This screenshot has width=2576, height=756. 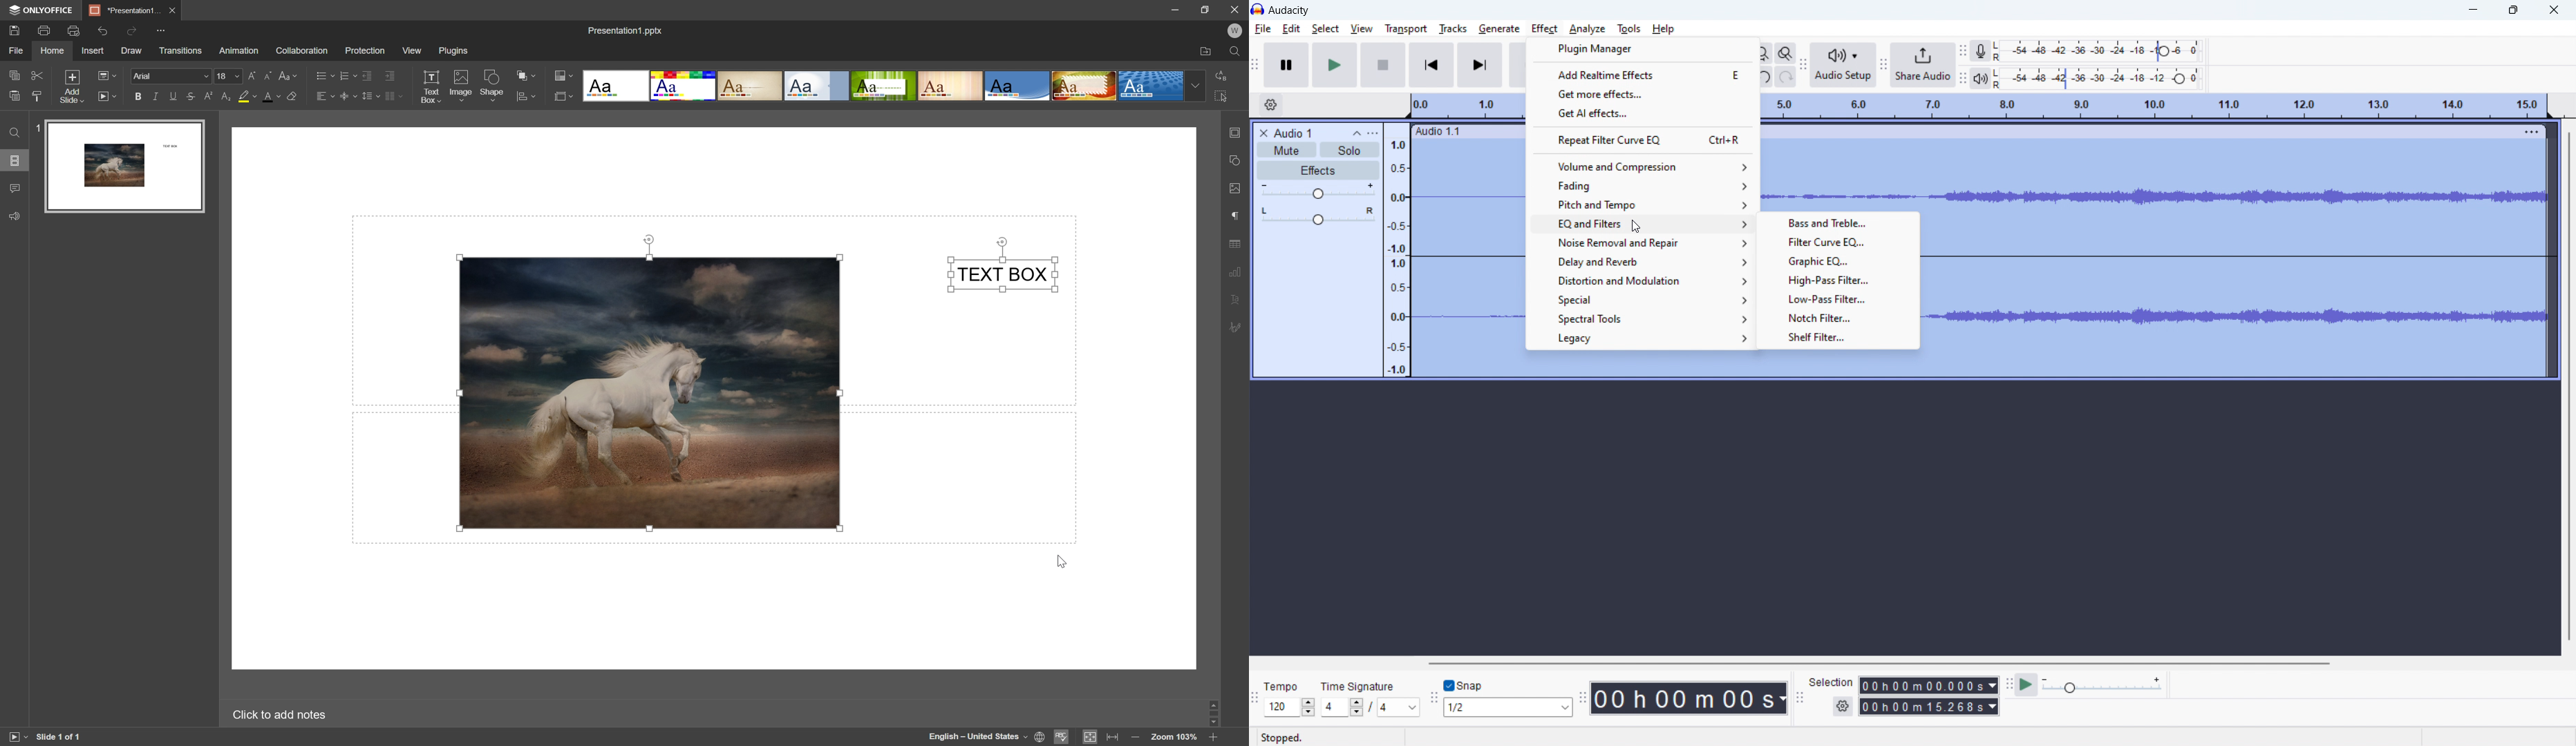 What do you see at coordinates (1236, 133) in the screenshot?
I see `slide settings` at bounding box center [1236, 133].